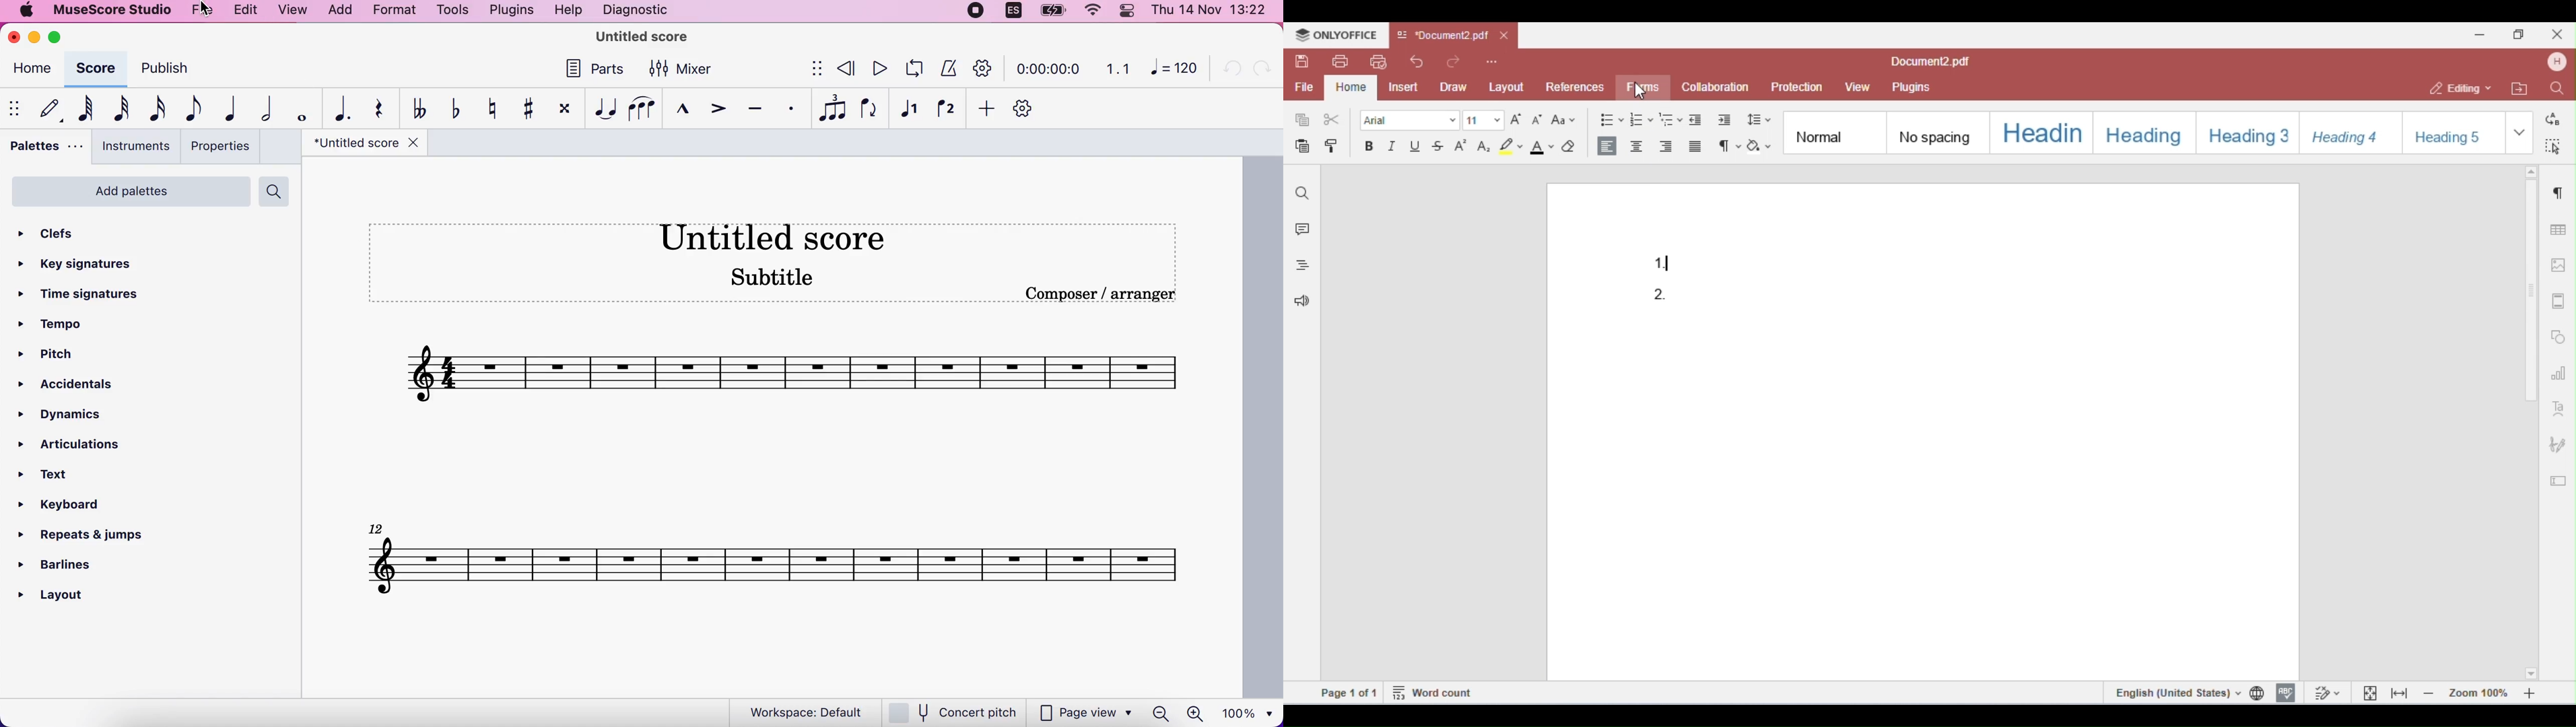  What do you see at coordinates (1158, 713) in the screenshot?
I see `zoom out` at bounding box center [1158, 713].